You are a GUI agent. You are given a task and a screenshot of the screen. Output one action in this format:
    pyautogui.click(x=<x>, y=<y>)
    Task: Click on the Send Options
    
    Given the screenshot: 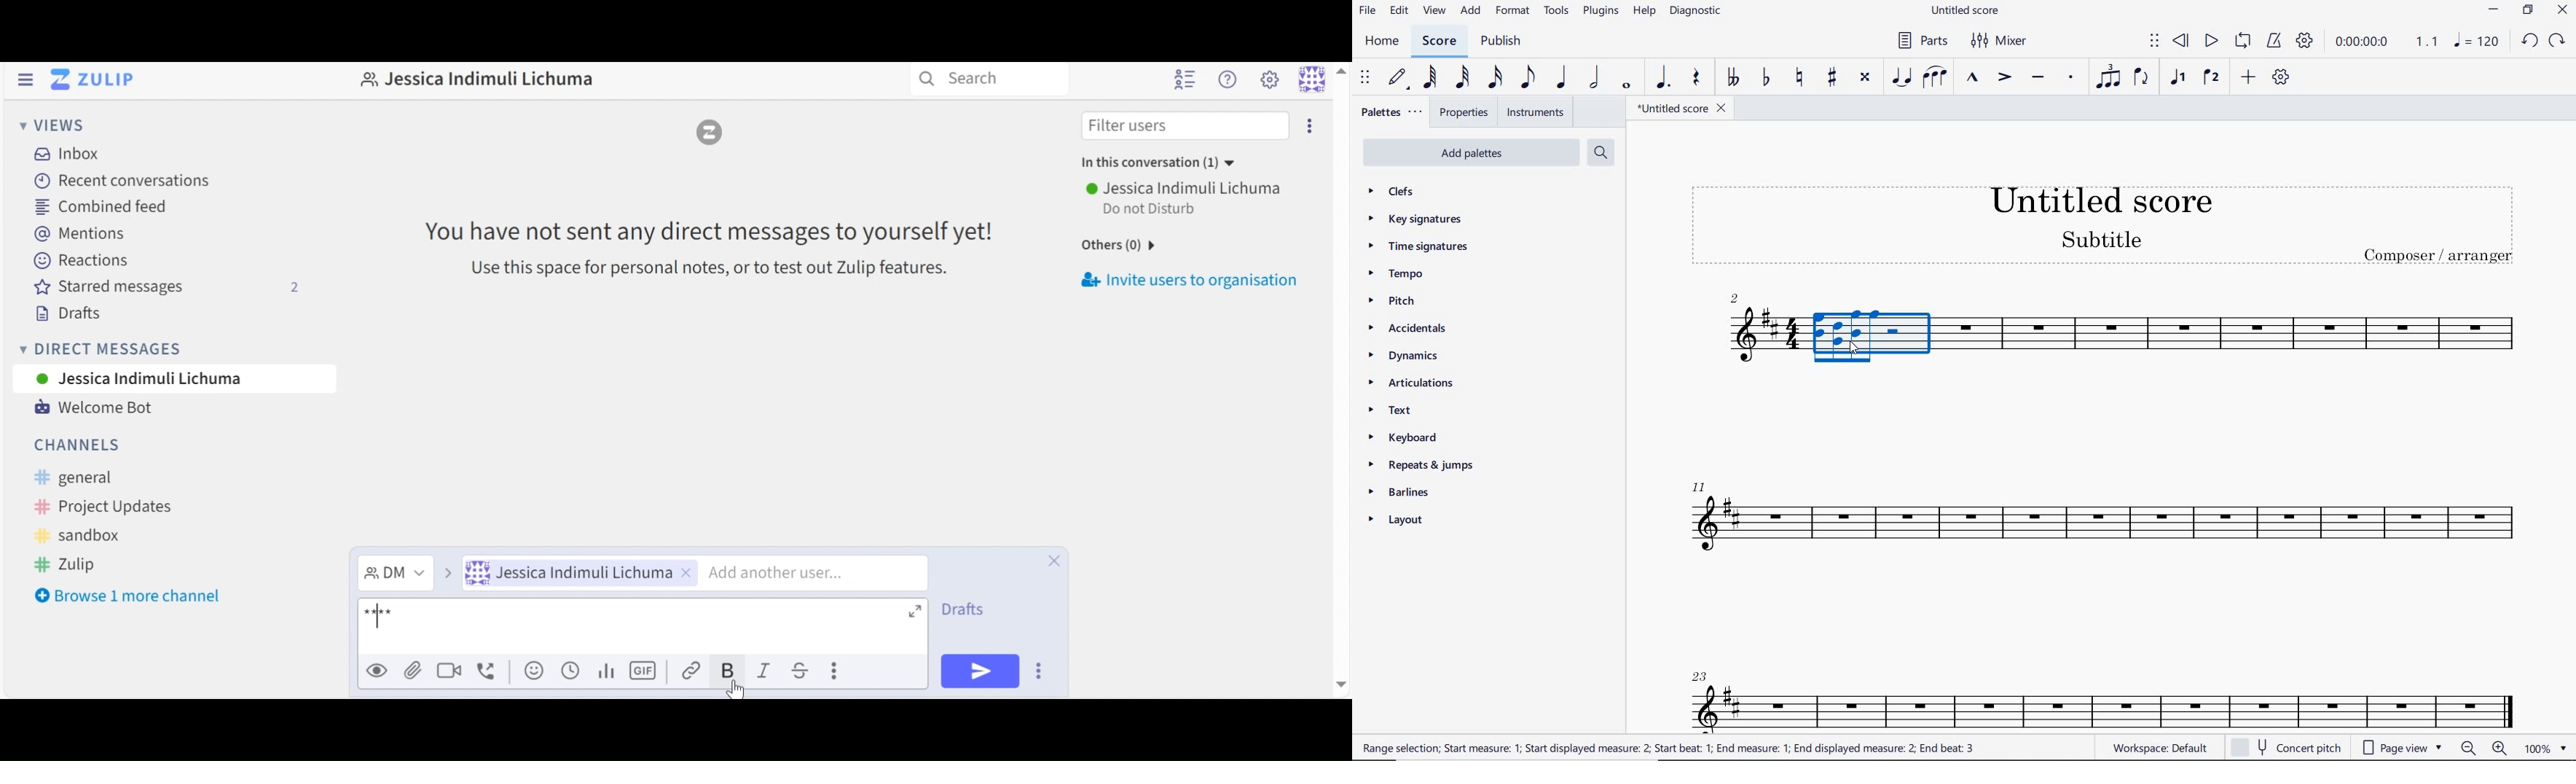 What is the action you would take?
    pyautogui.click(x=1041, y=670)
    